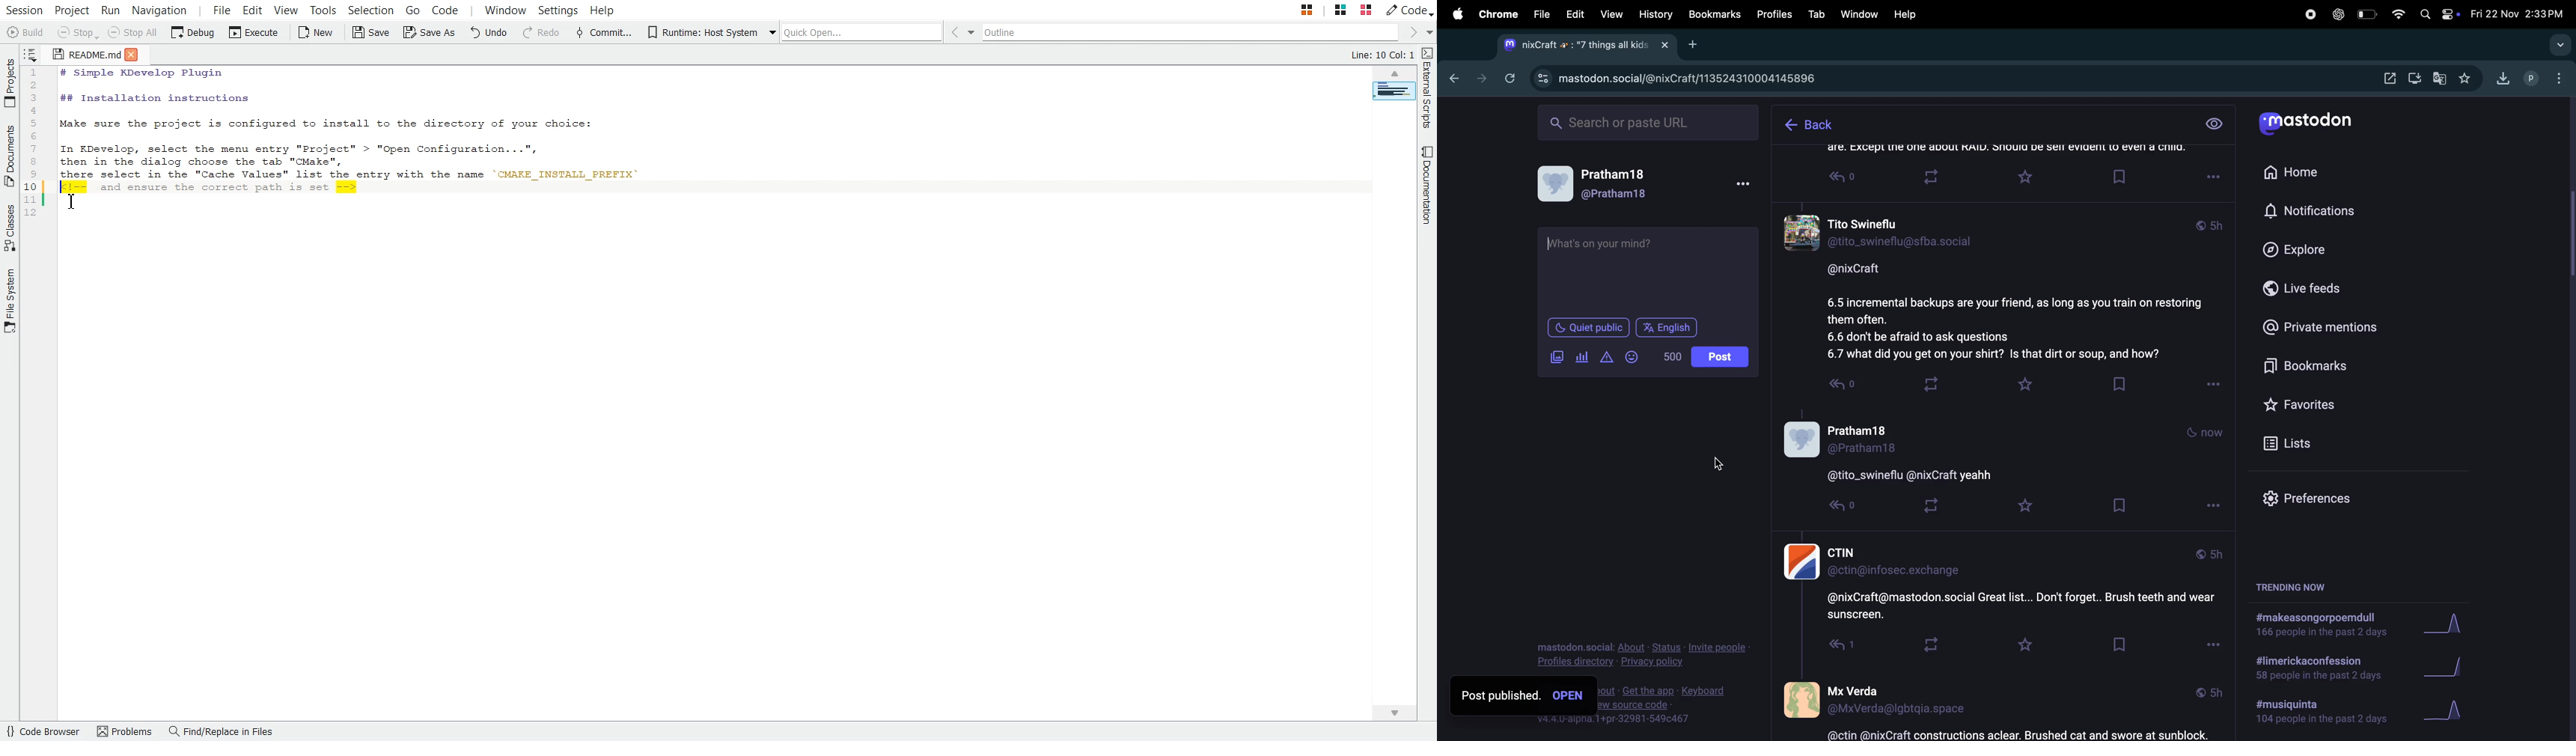 The width and height of the screenshot is (2576, 756). Describe the element at coordinates (10, 228) in the screenshot. I see `Classes` at that location.